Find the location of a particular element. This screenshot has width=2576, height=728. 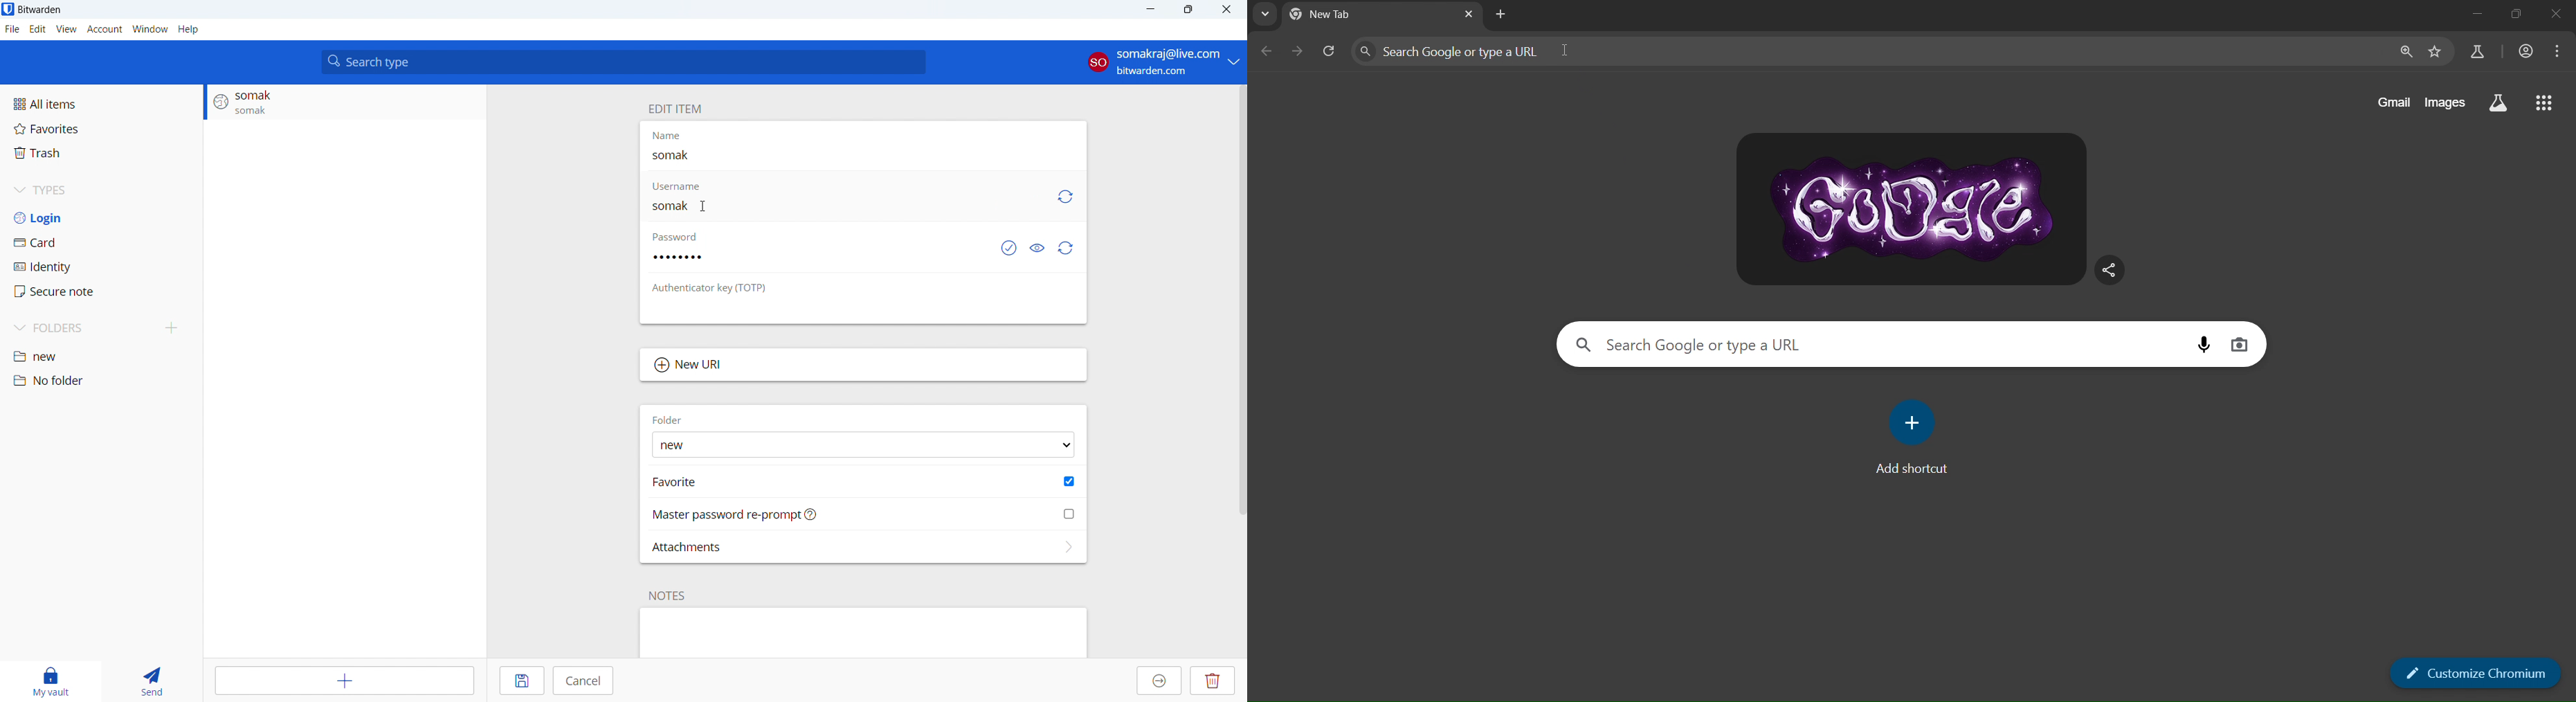

my vault is located at coordinates (51, 682).